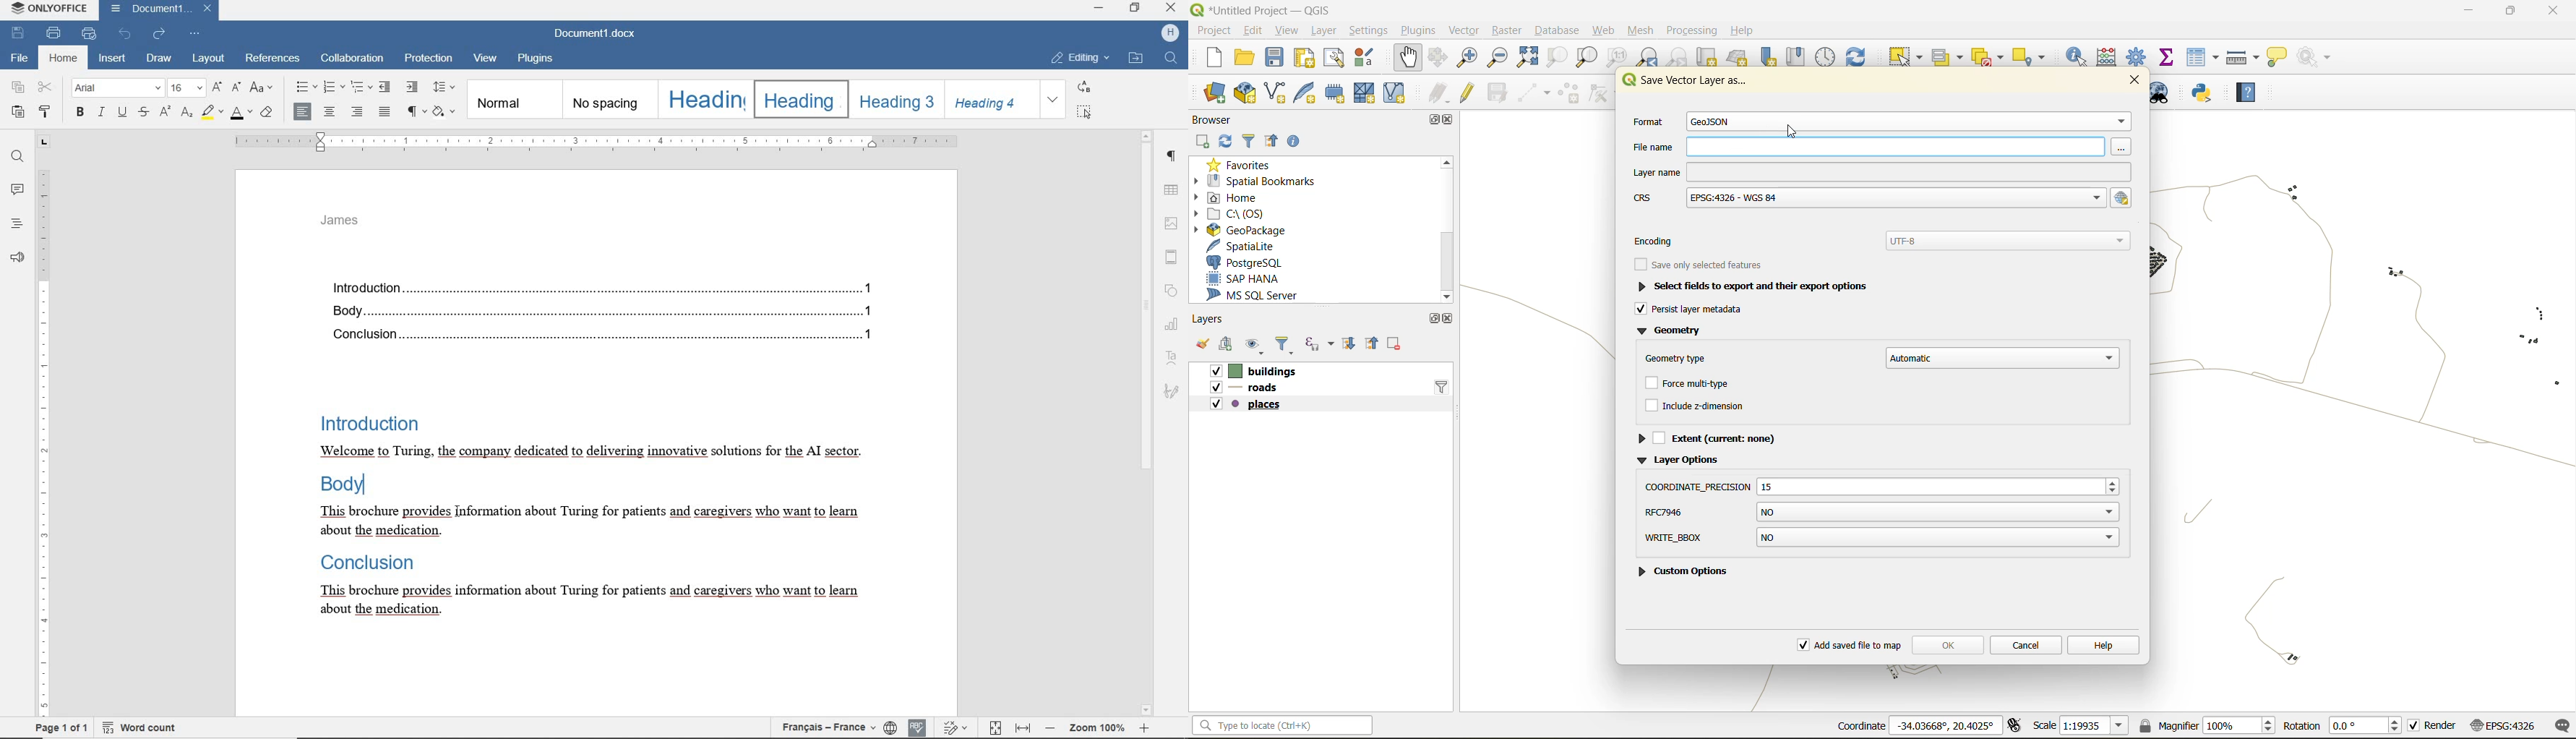 Image resolution: width=2576 pixels, height=756 pixels. Describe the element at coordinates (333, 88) in the screenshot. I see `NUMBERING` at that location.